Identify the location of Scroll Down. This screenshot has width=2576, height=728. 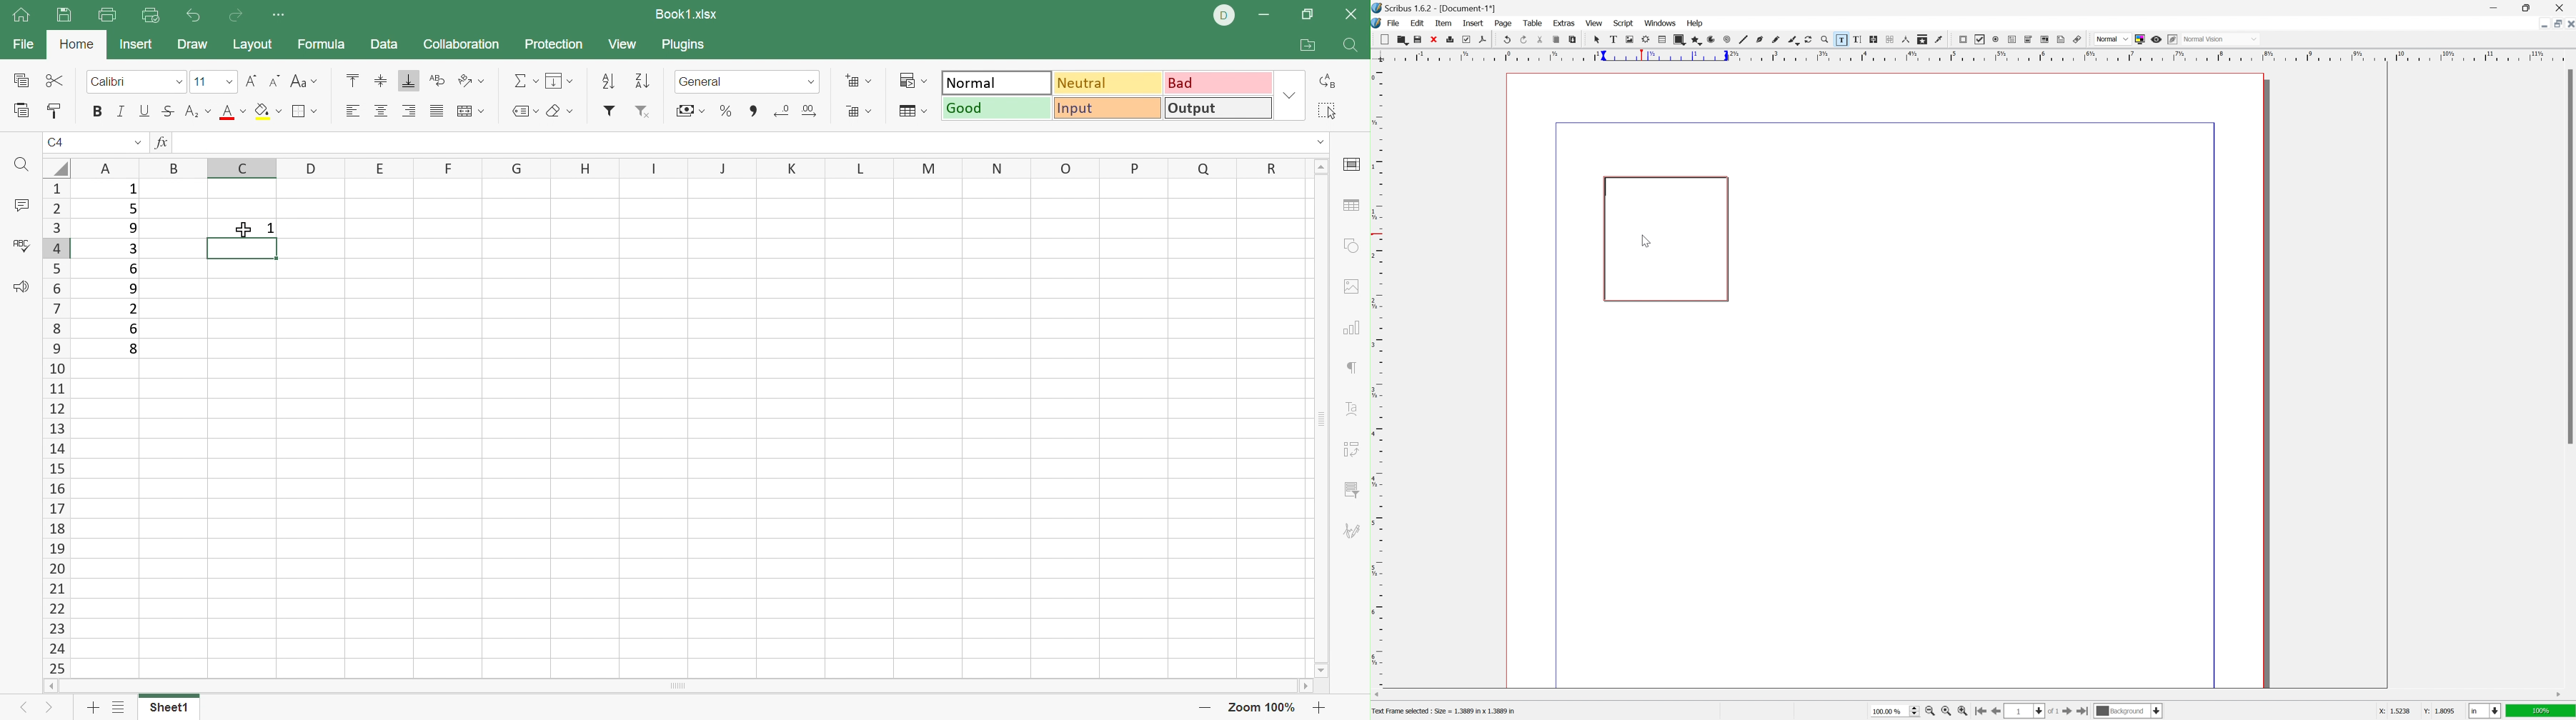
(1324, 669).